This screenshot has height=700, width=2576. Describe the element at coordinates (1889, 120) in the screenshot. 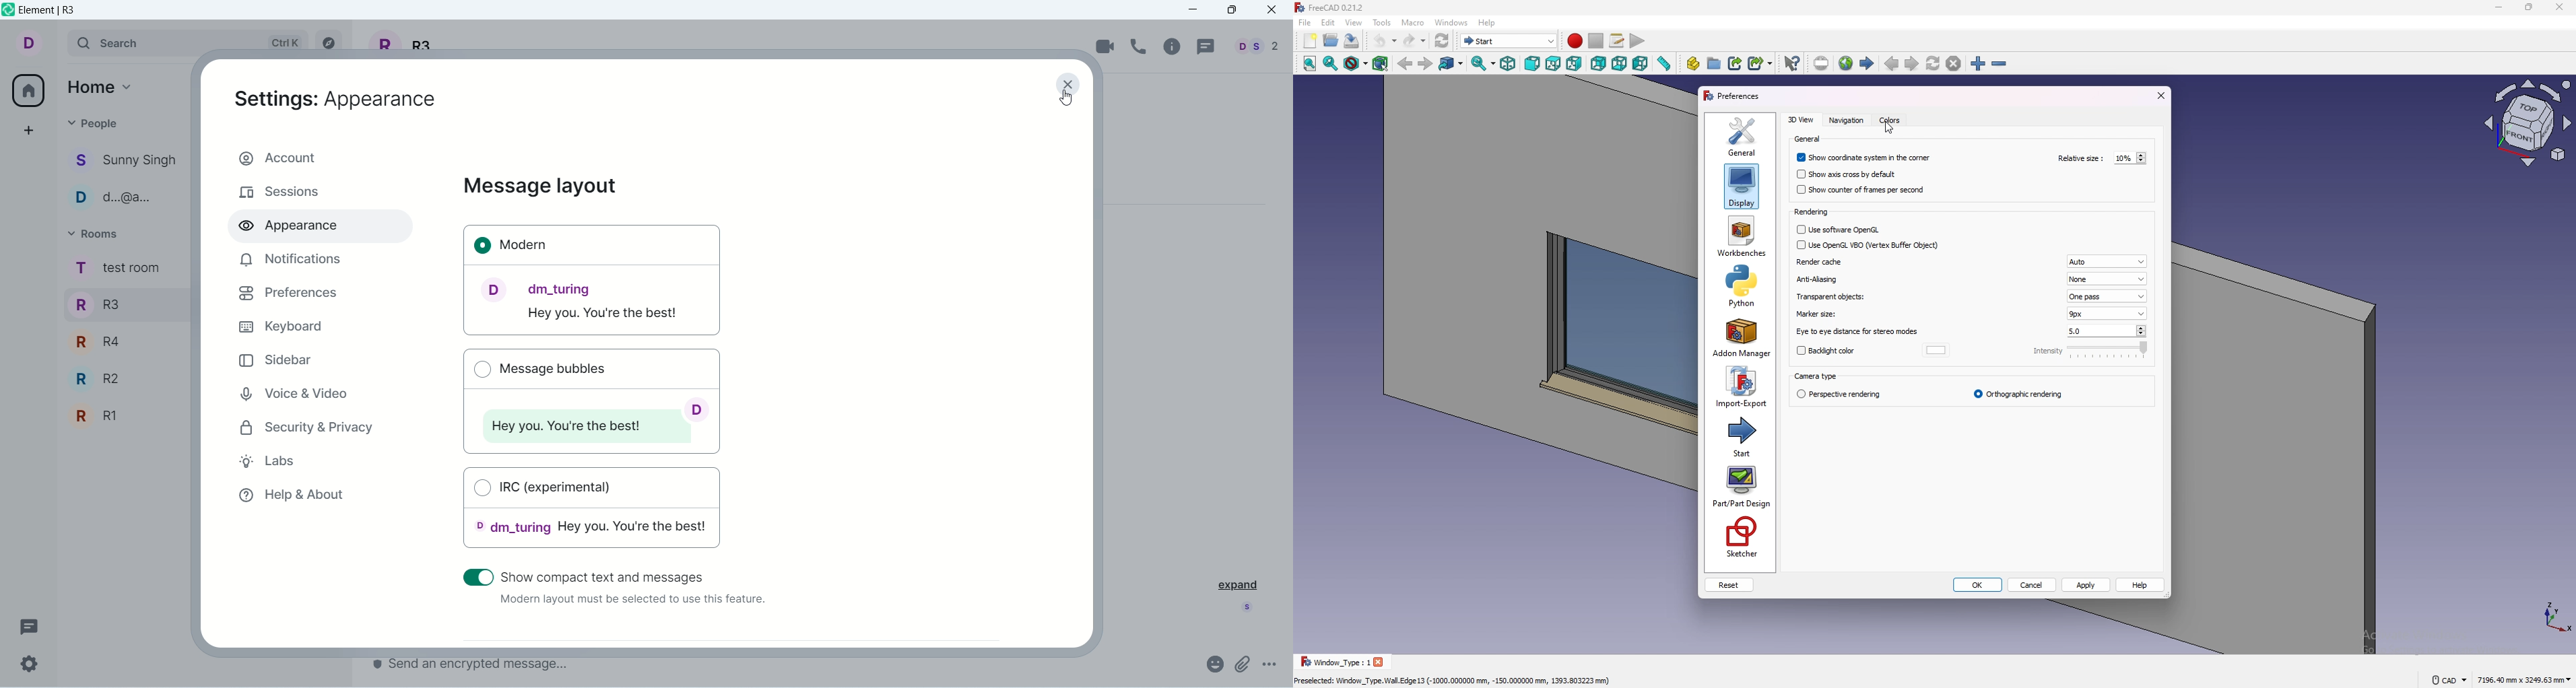

I see `colors` at that location.